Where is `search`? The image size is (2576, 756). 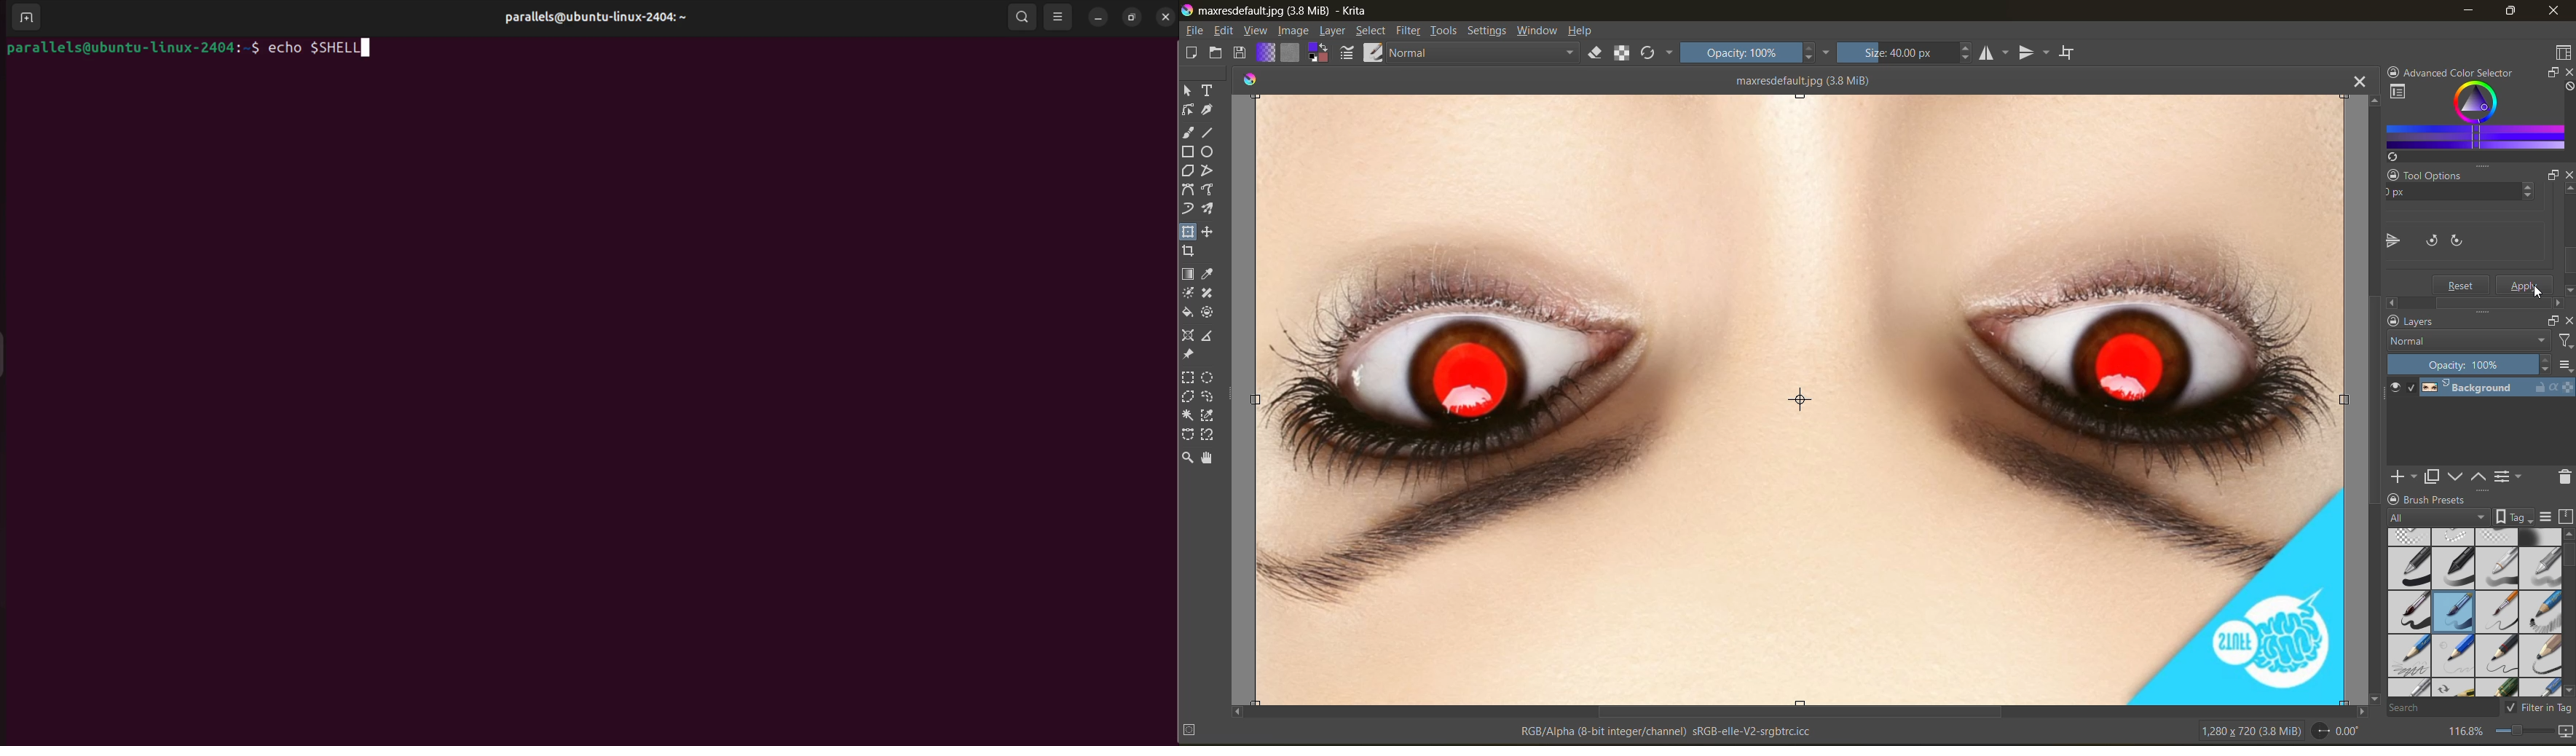 search is located at coordinates (1024, 17).